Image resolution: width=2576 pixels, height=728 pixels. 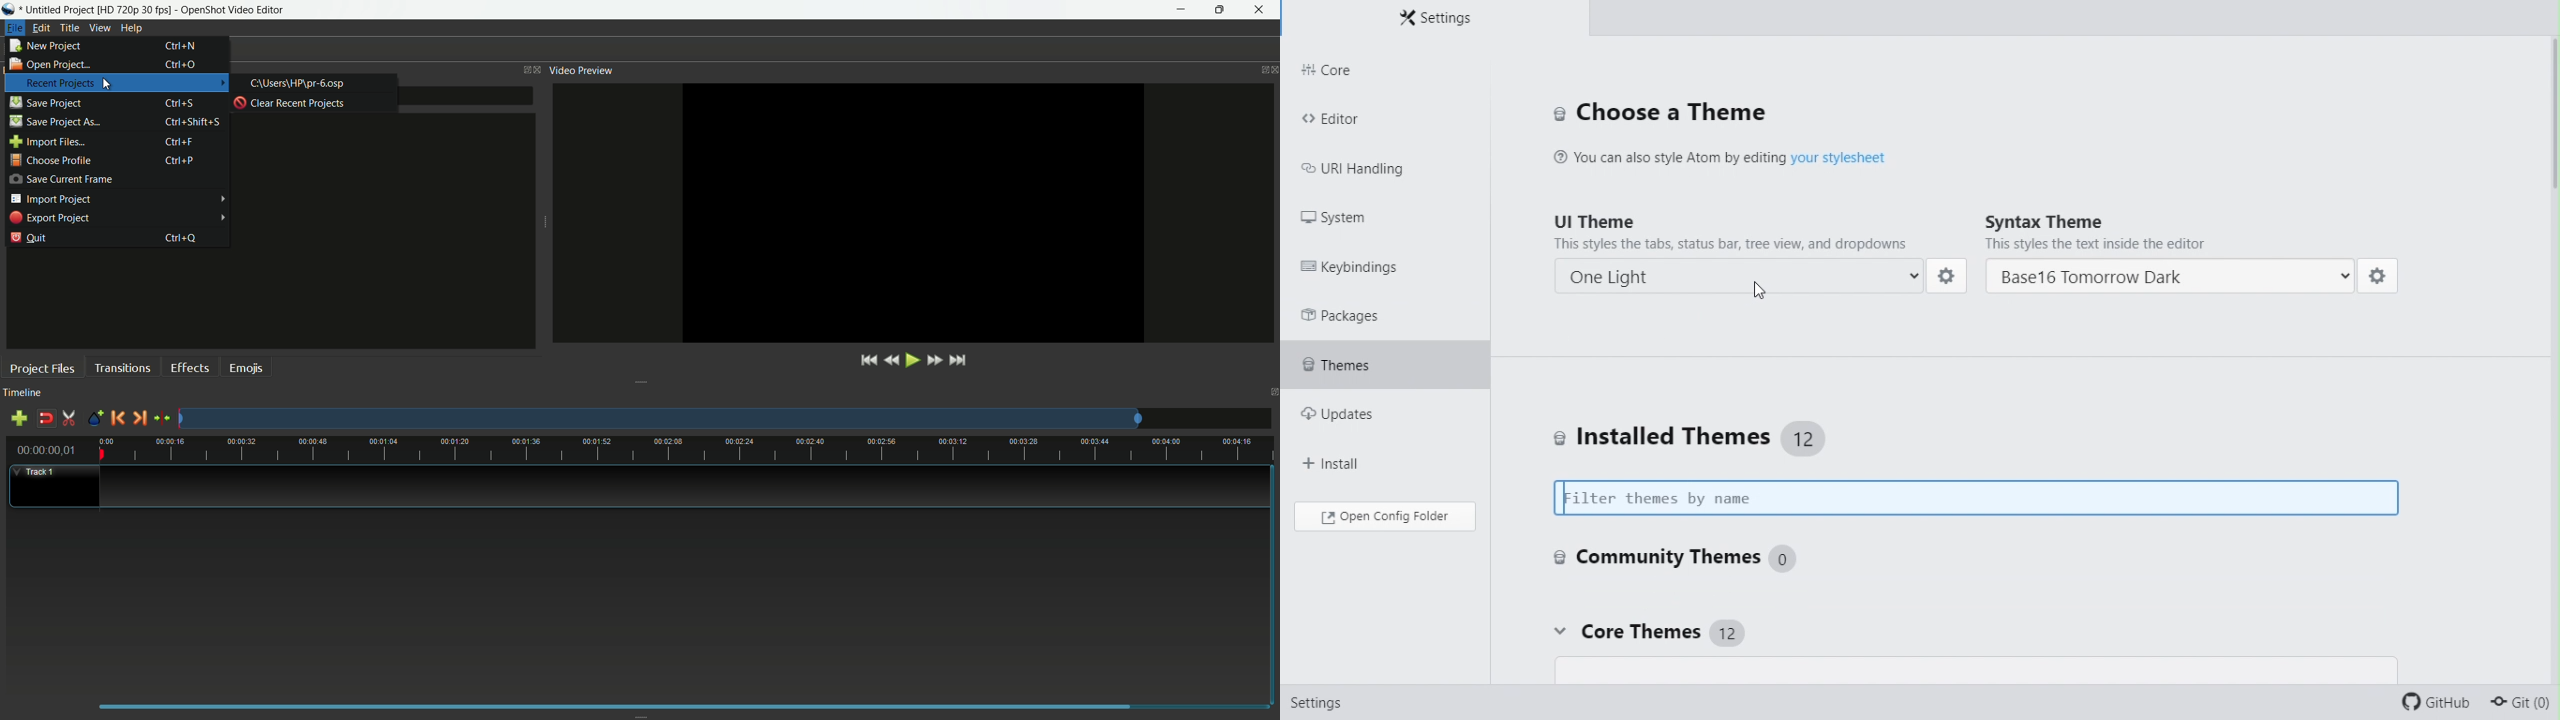 What do you see at coordinates (1182, 10) in the screenshot?
I see `minimize` at bounding box center [1182, 10].